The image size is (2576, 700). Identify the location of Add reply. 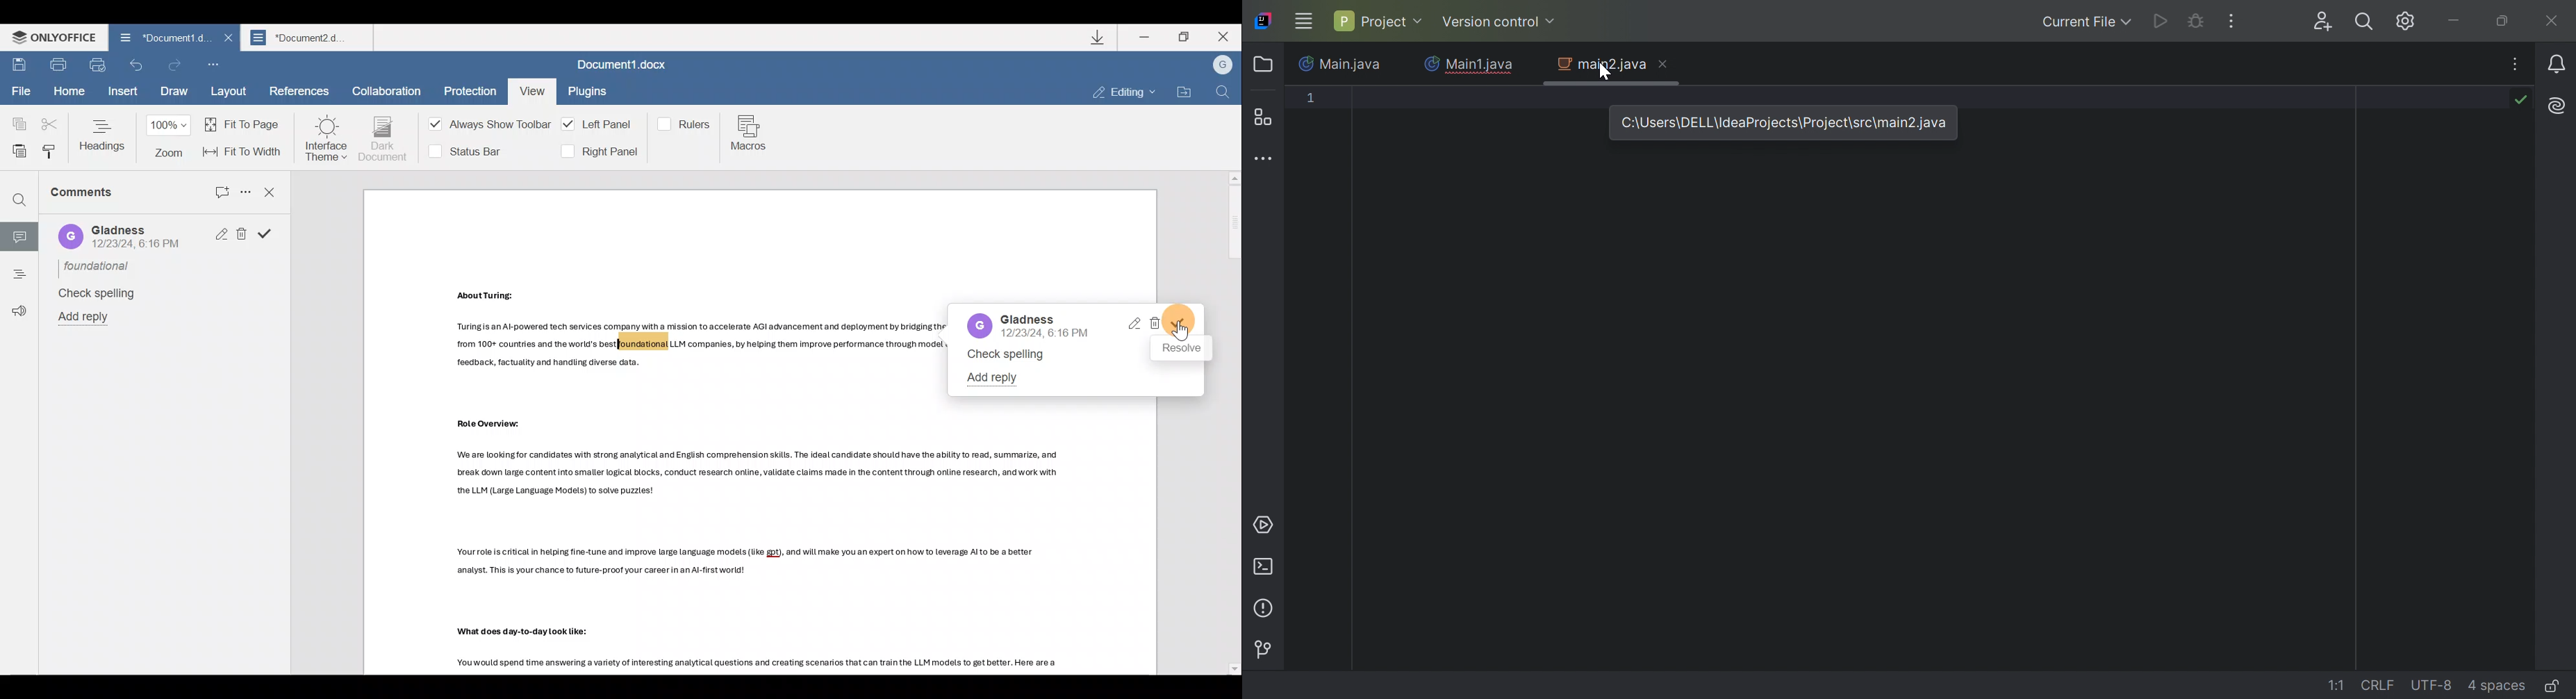
(89, 318).